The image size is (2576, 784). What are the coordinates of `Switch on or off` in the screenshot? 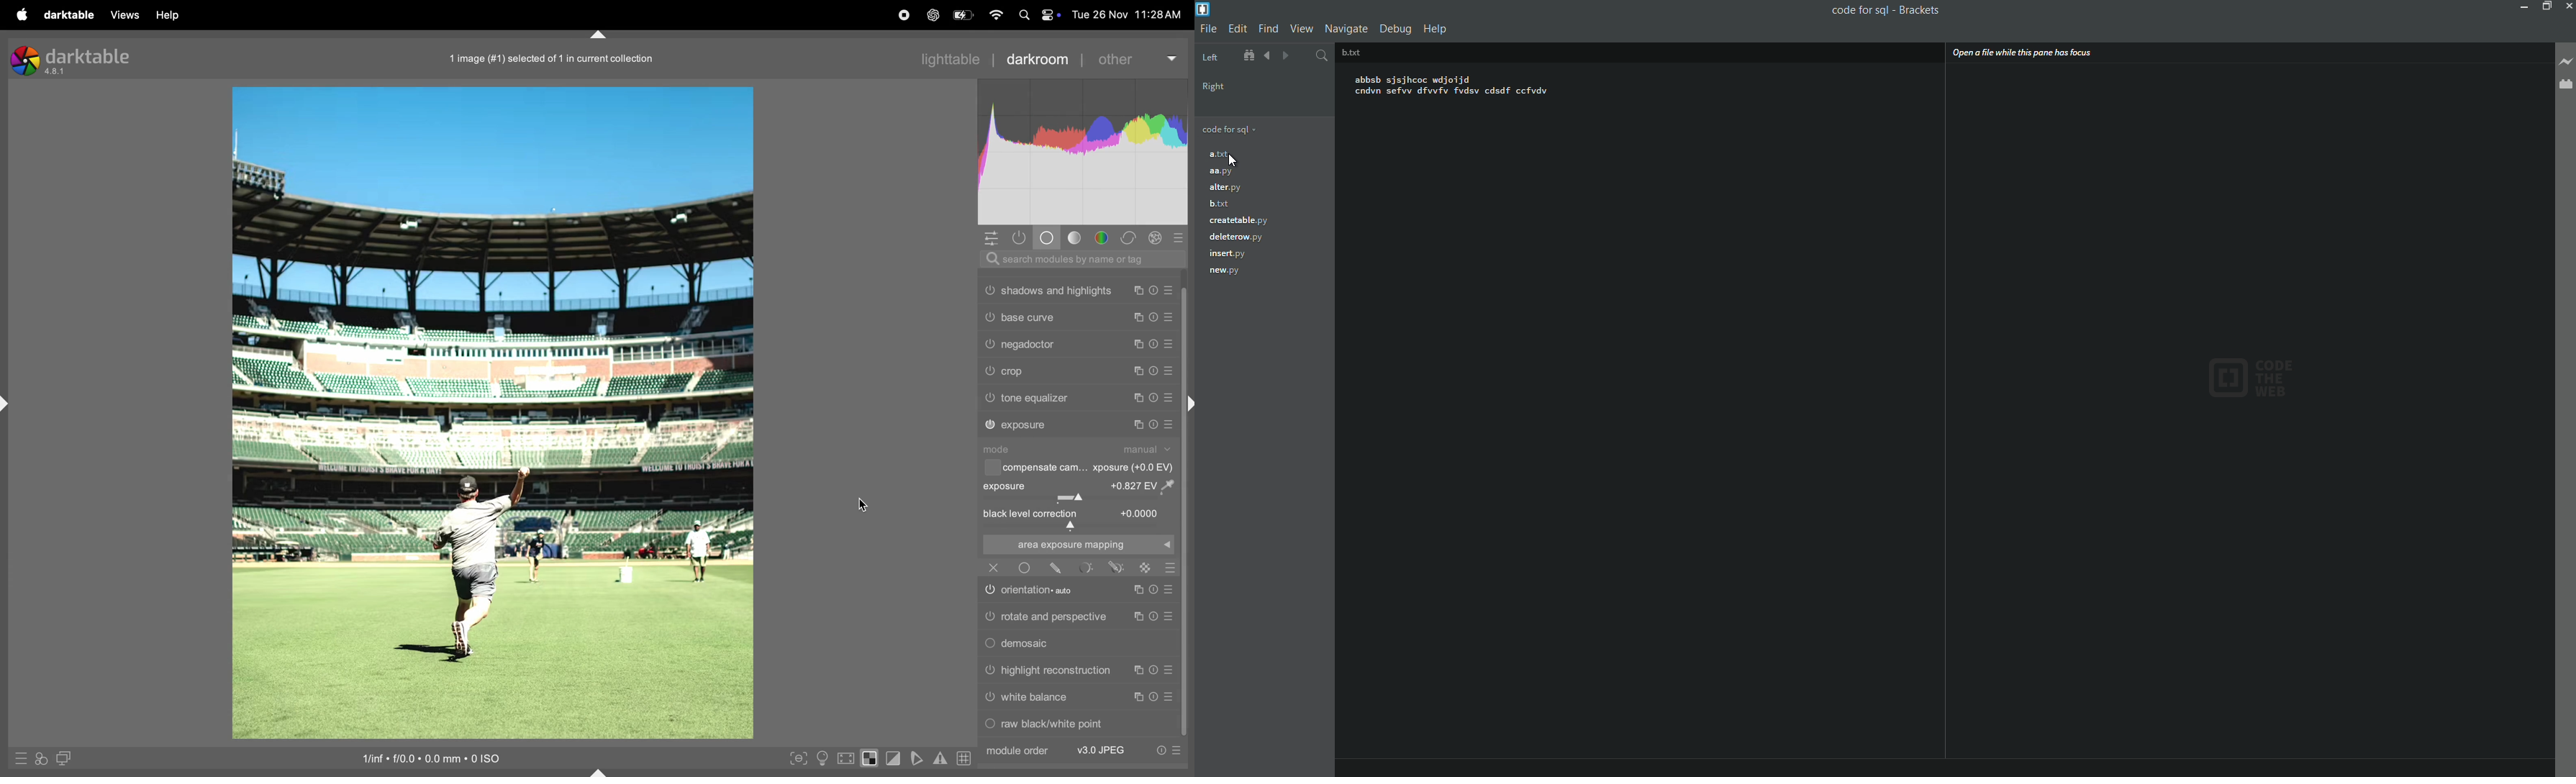 It's located at (990, 316).